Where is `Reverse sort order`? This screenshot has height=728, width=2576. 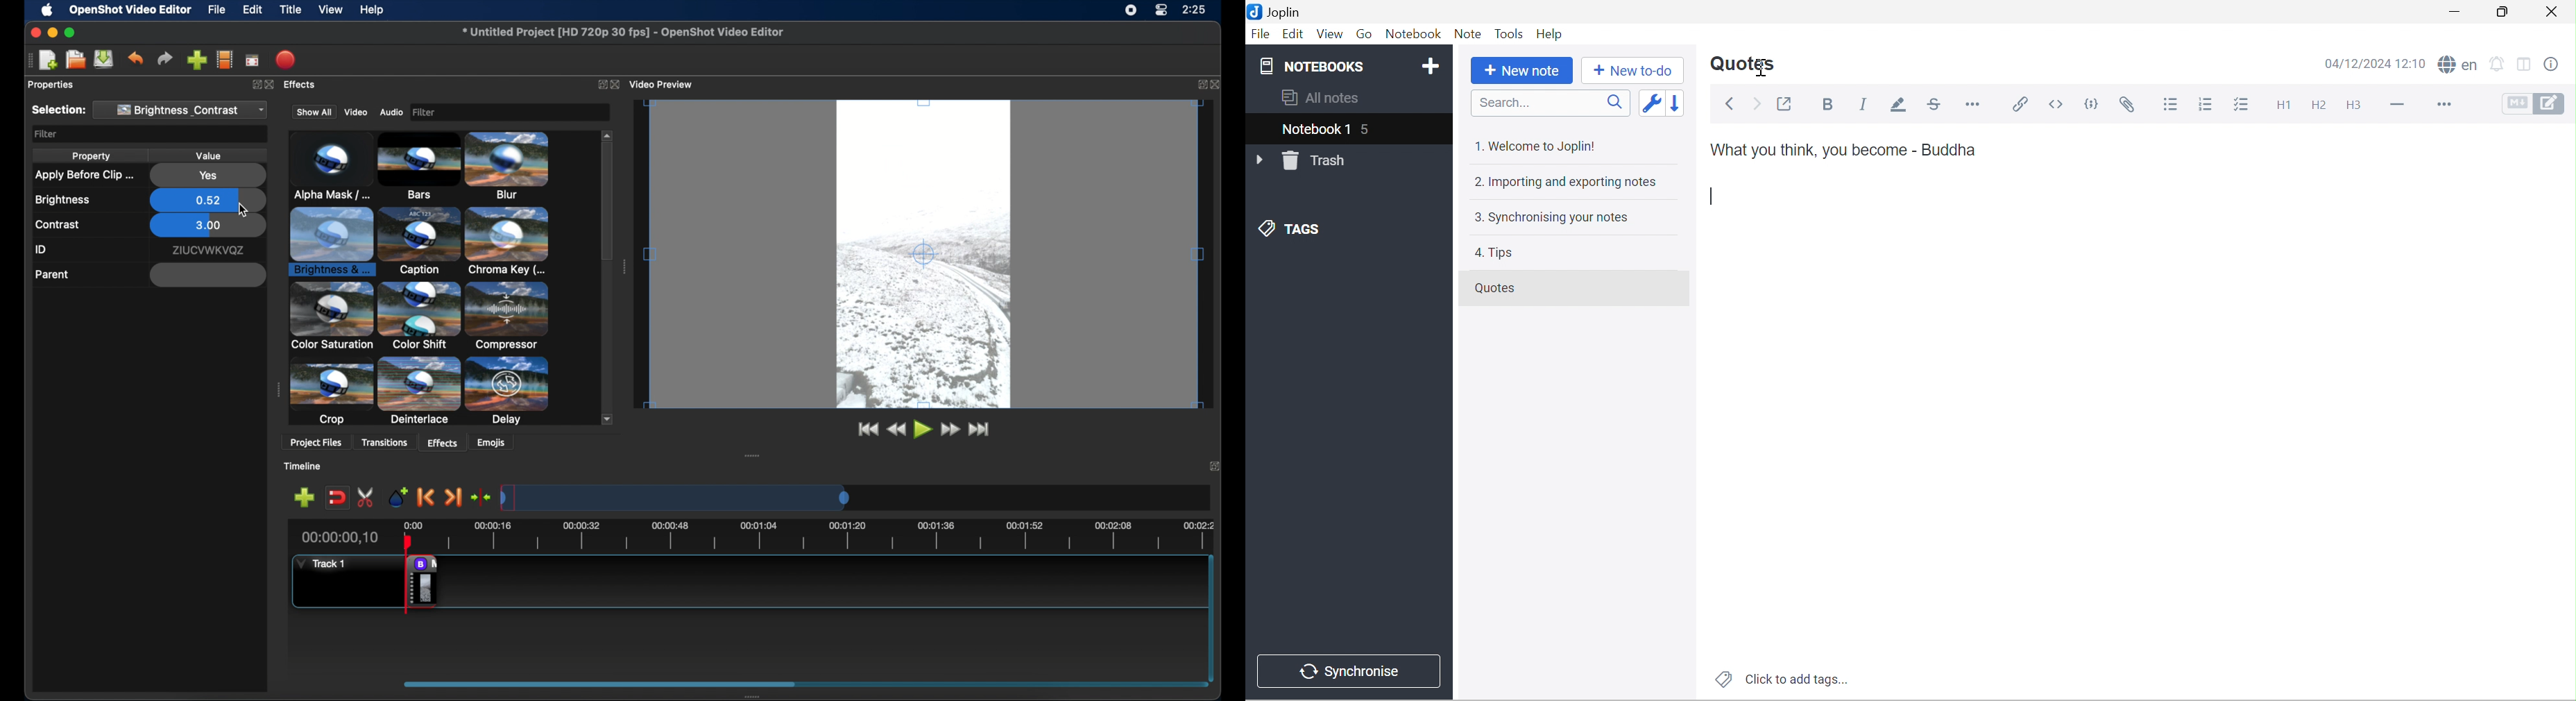 Reverse sort order is located at coordinates (1678, 101).